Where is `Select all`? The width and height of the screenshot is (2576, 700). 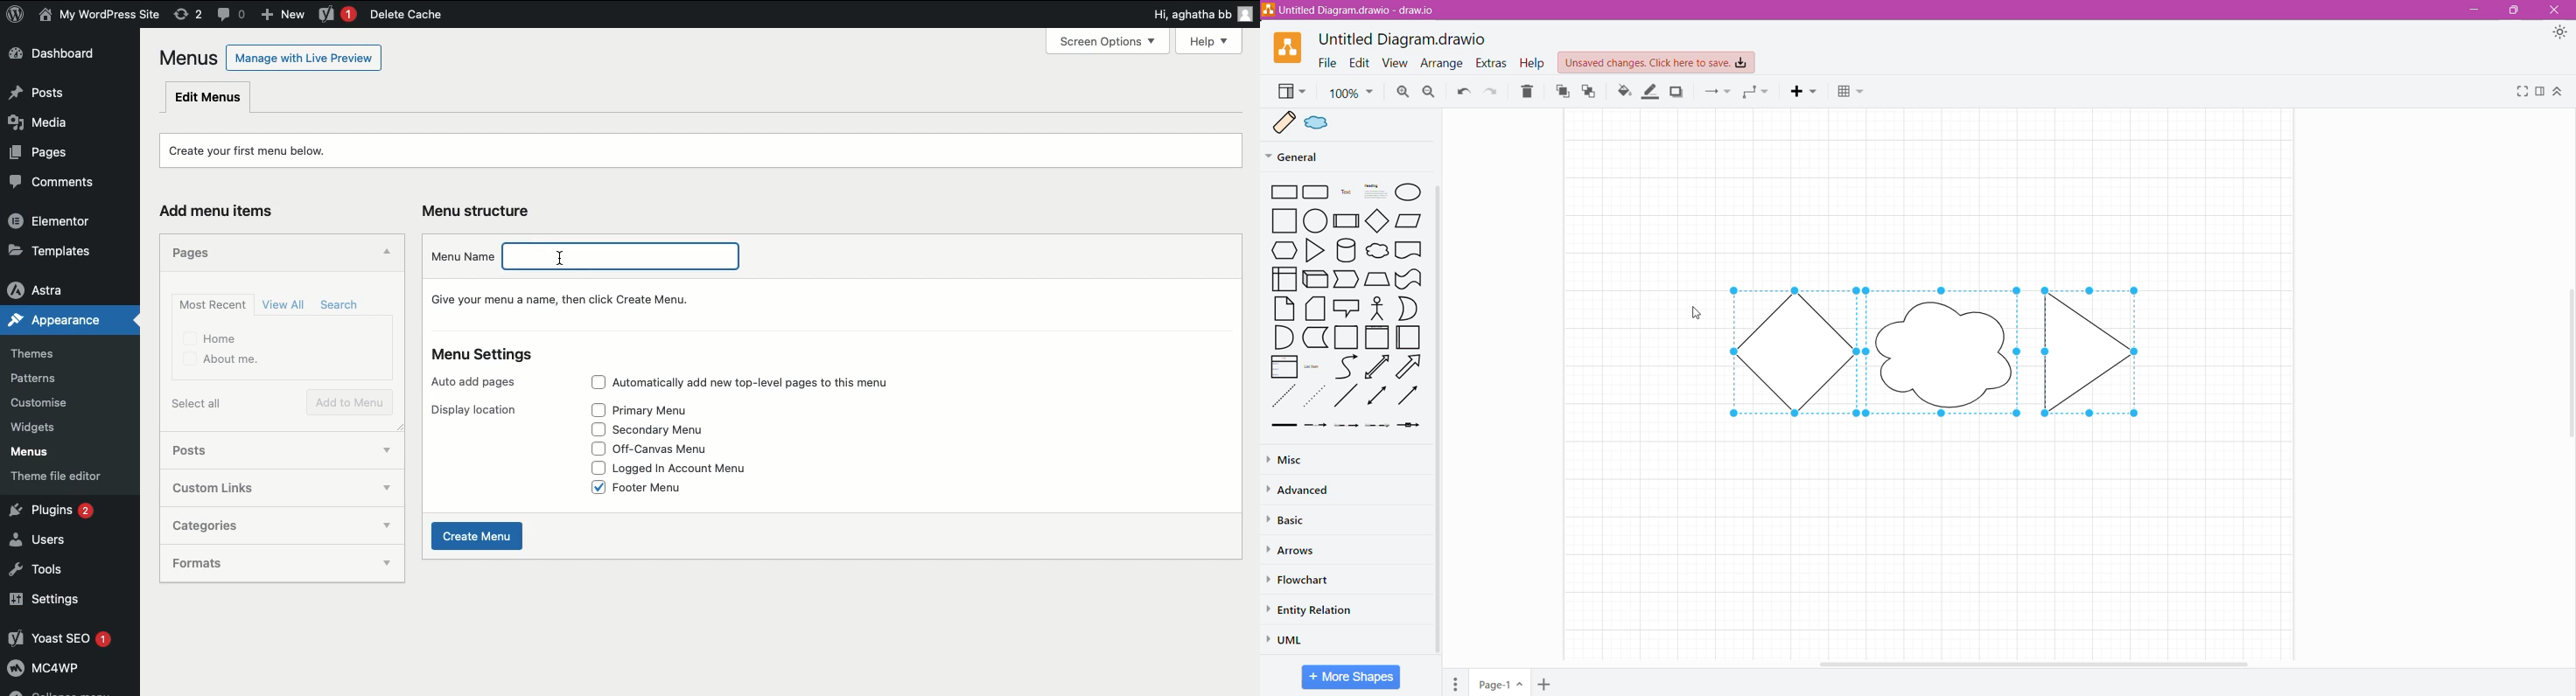
Select all is located at coordinates (196, 403).